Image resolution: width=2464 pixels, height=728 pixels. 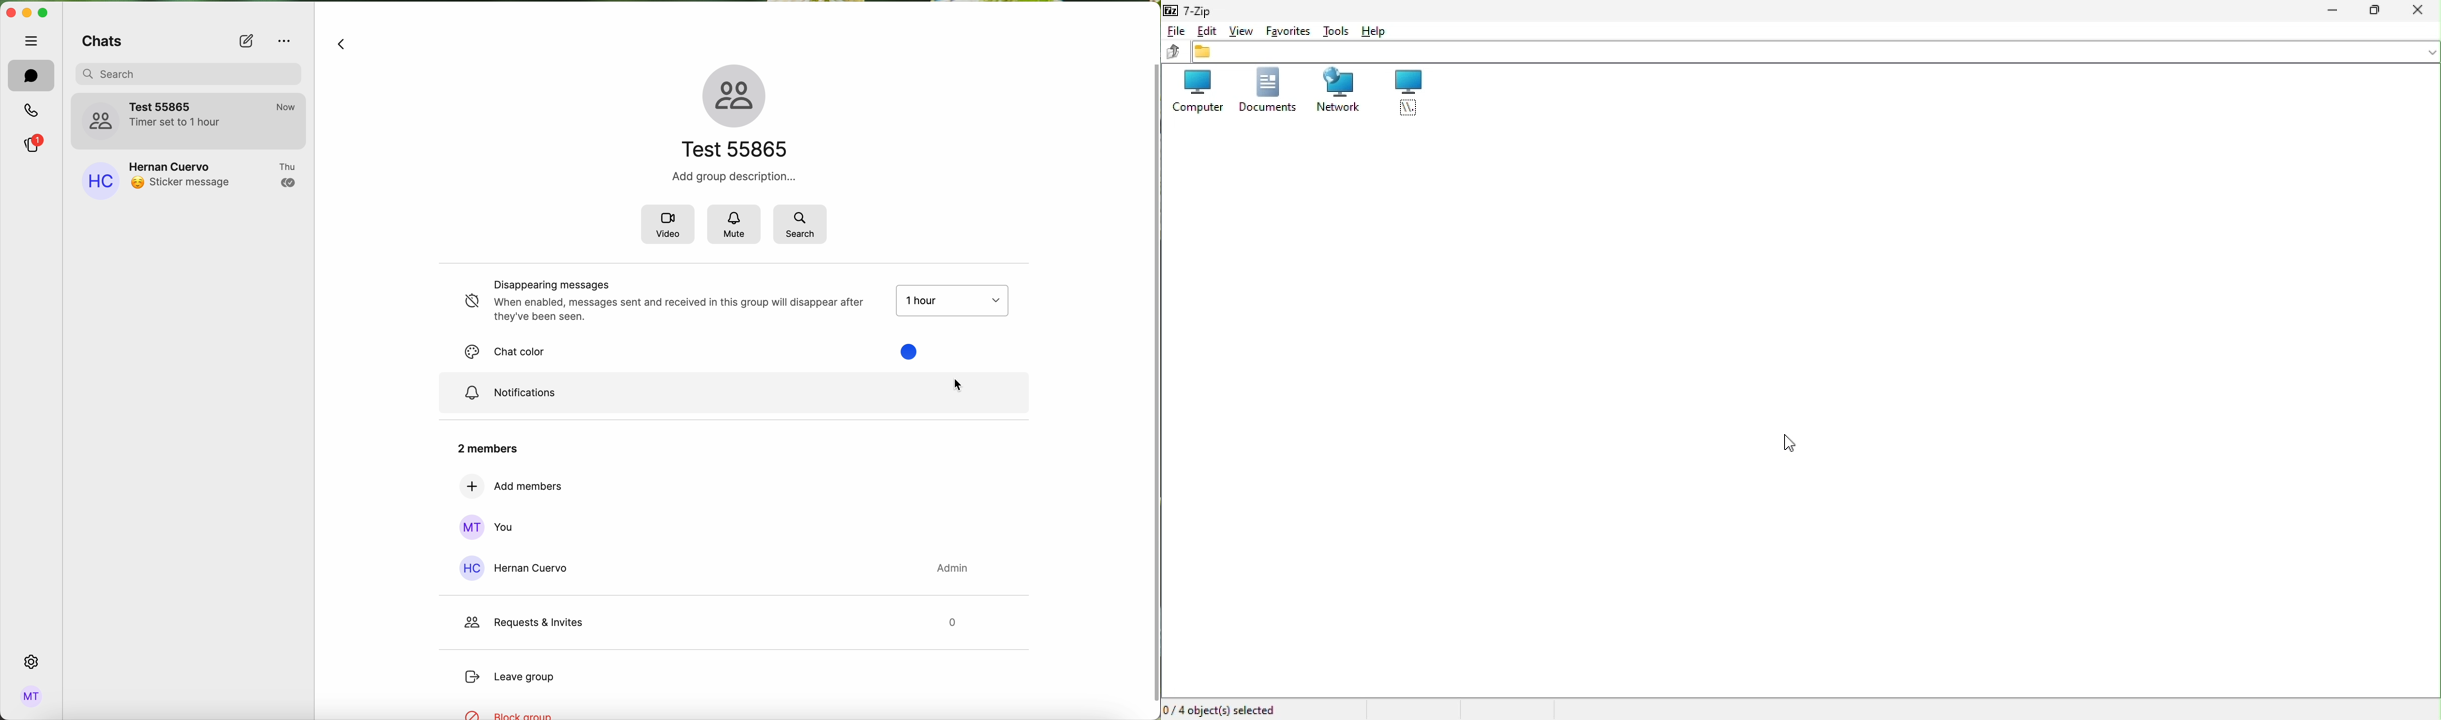 I want to click on search, so click(x=801, y=224).